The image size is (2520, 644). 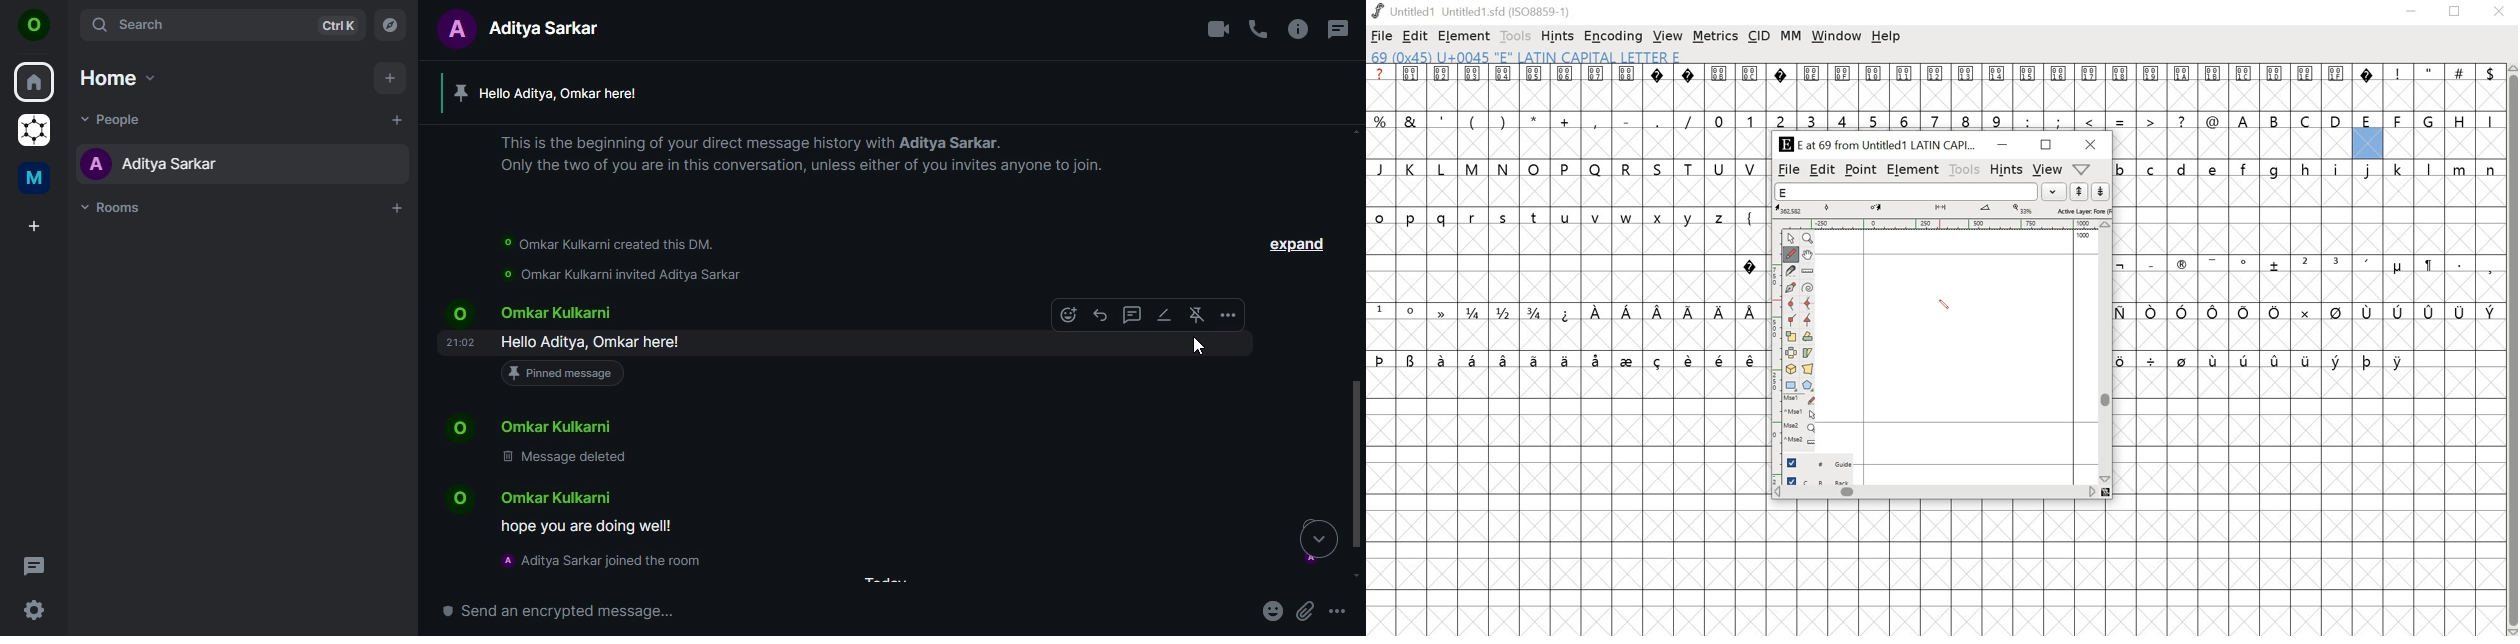 What do you see at coordinates (2499, 12) in the screenshot?
I see `close` at bounding box center [2499, 12].